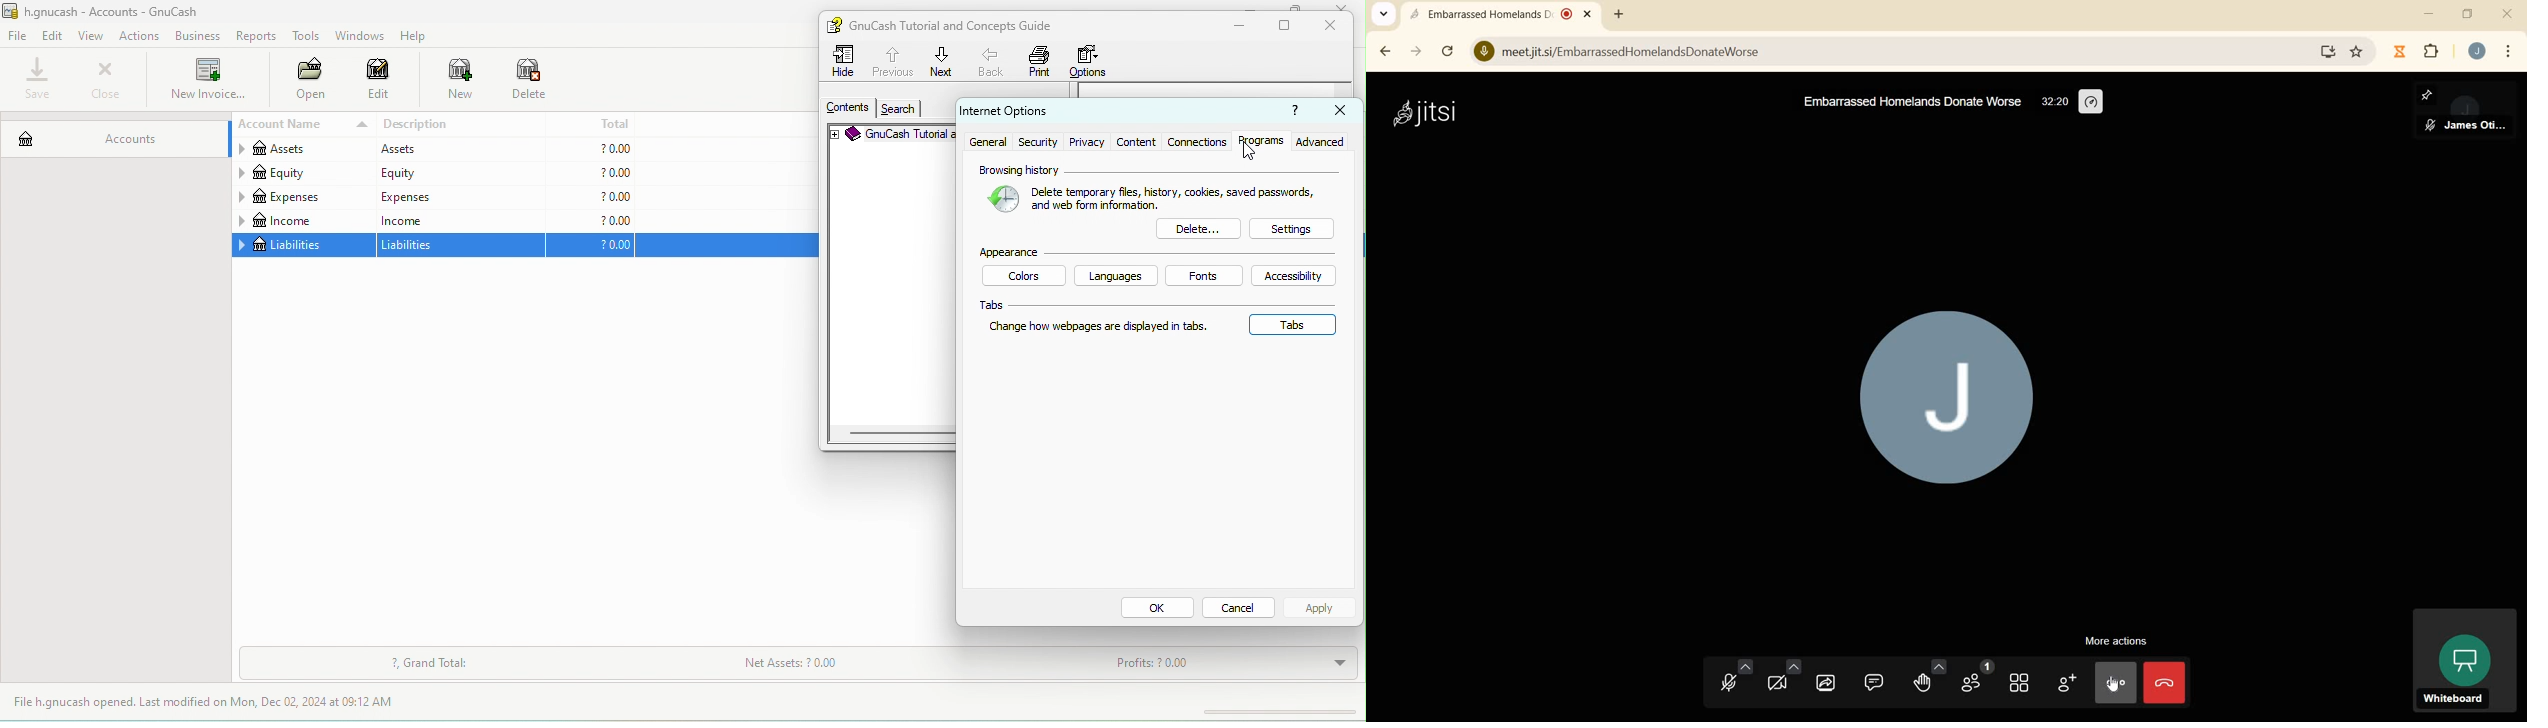 This screenshot has width=2548, height=728. I want to click on programs, so click(1262, 142).